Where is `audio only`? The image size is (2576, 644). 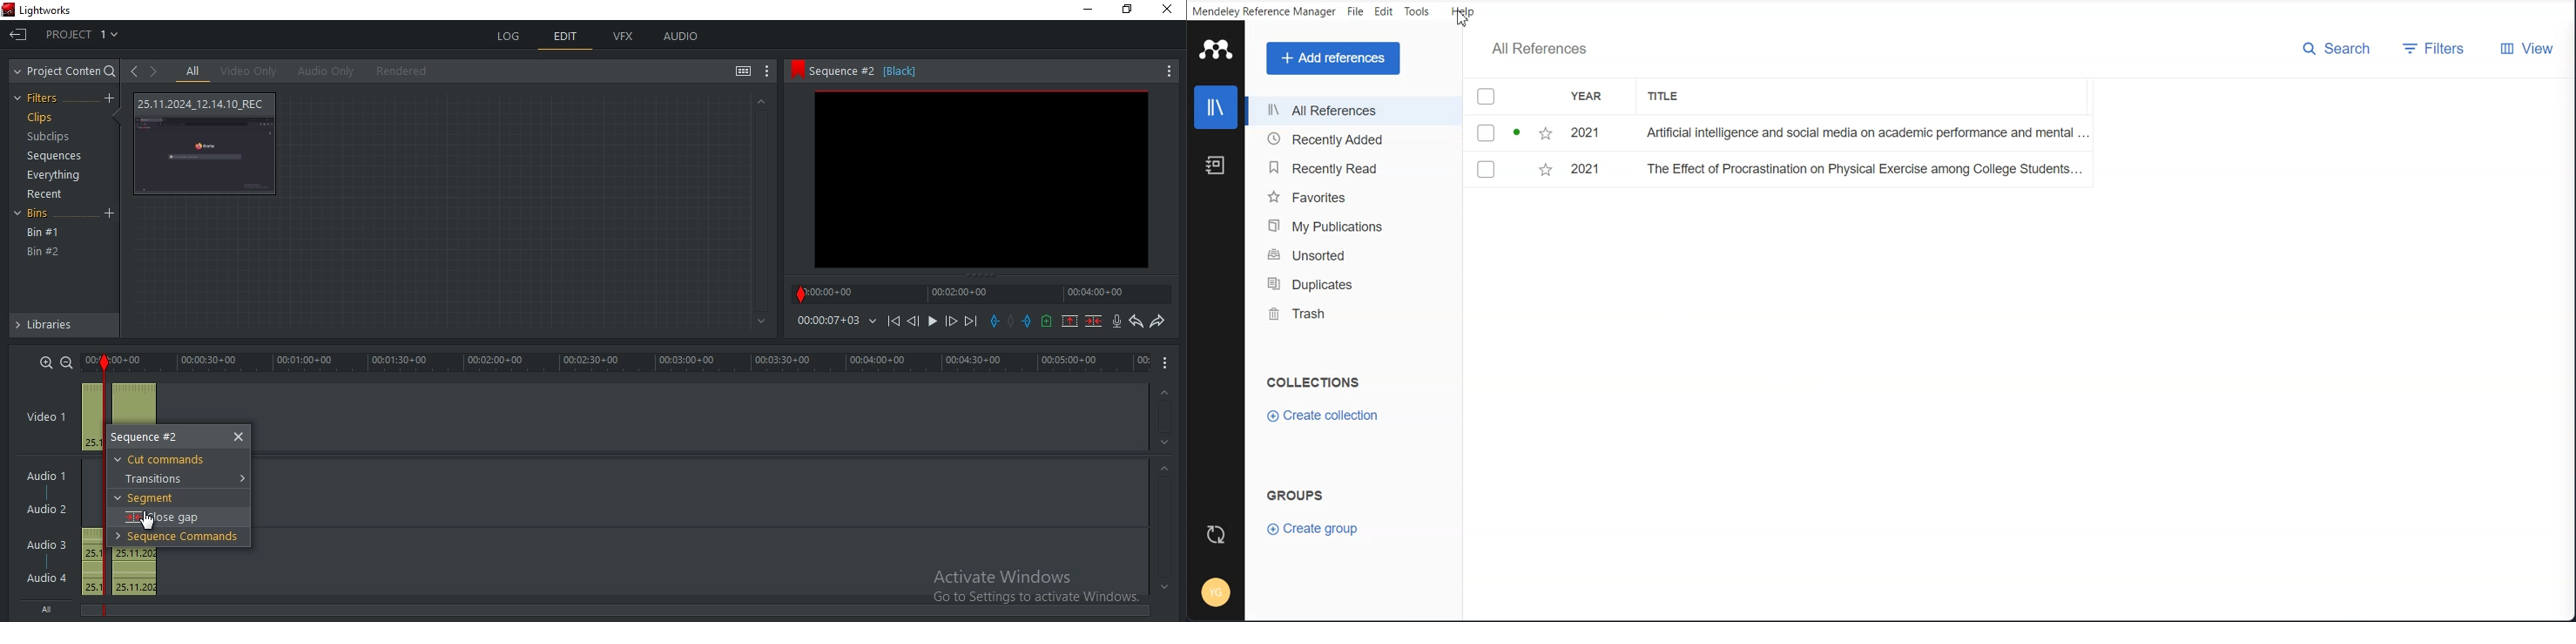
audio only is located at coordinates (323, 71).